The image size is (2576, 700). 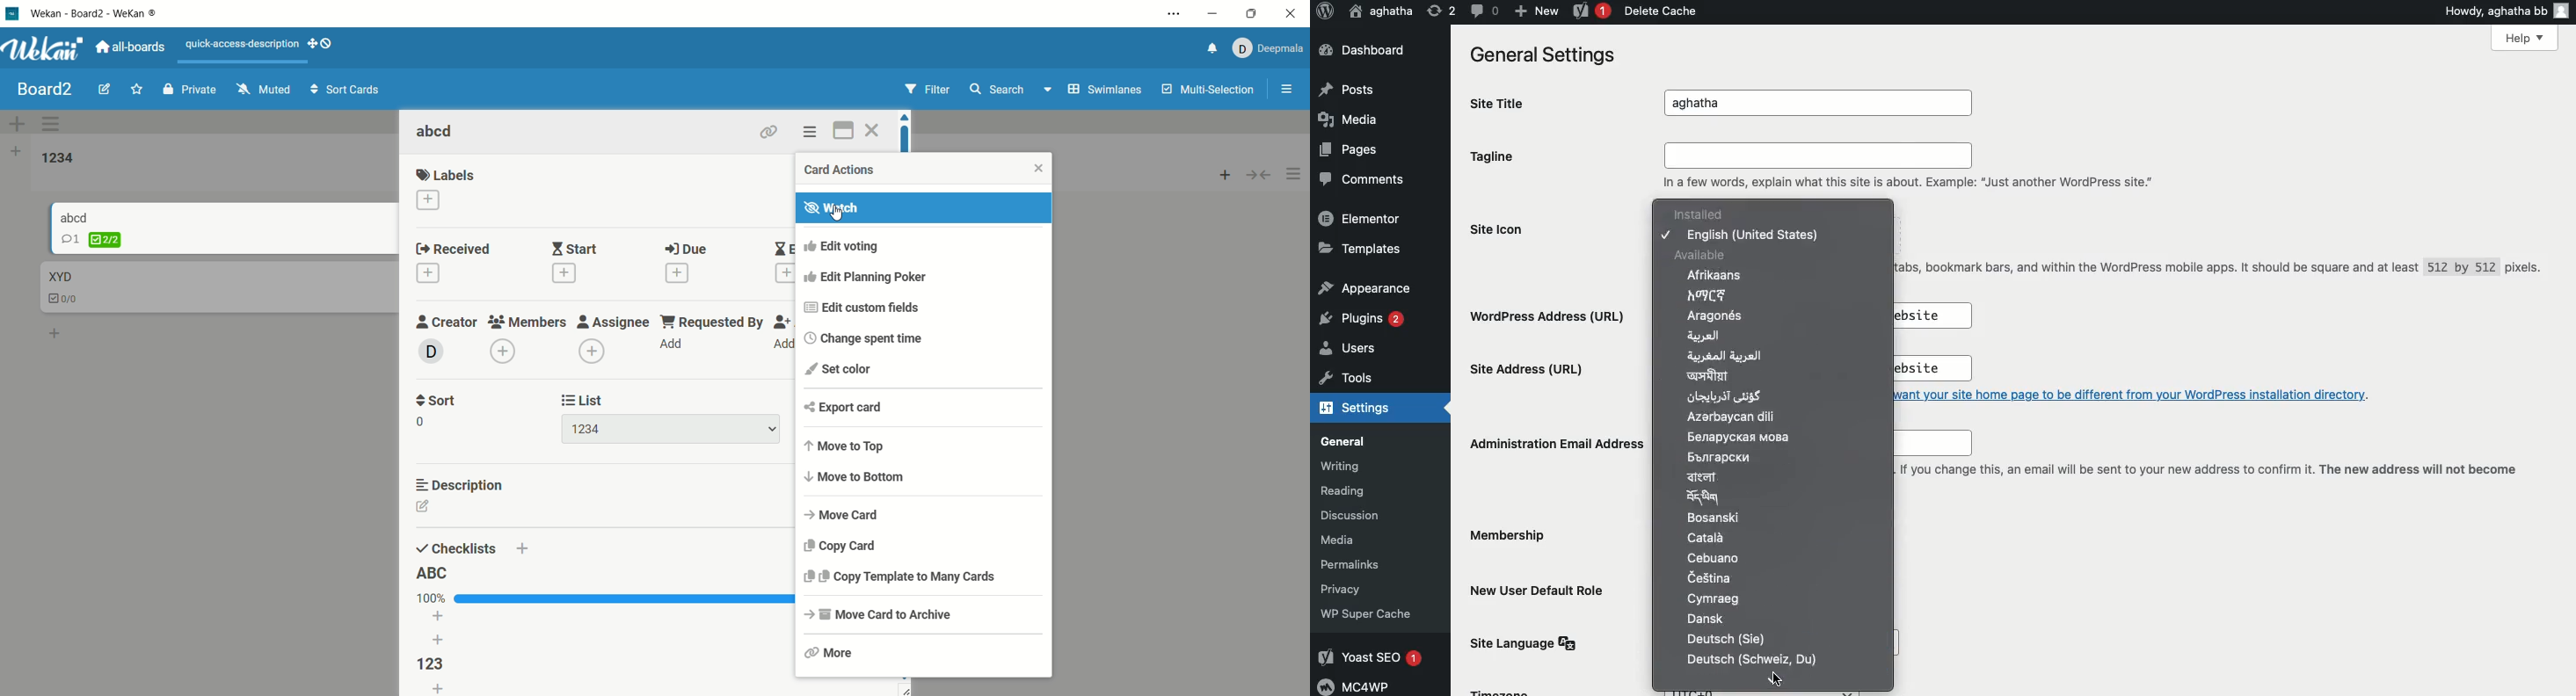 What do you see at coordinates (1325, 12) in the screenshot?
I see `Logo` at bounding box center [1325, 12].